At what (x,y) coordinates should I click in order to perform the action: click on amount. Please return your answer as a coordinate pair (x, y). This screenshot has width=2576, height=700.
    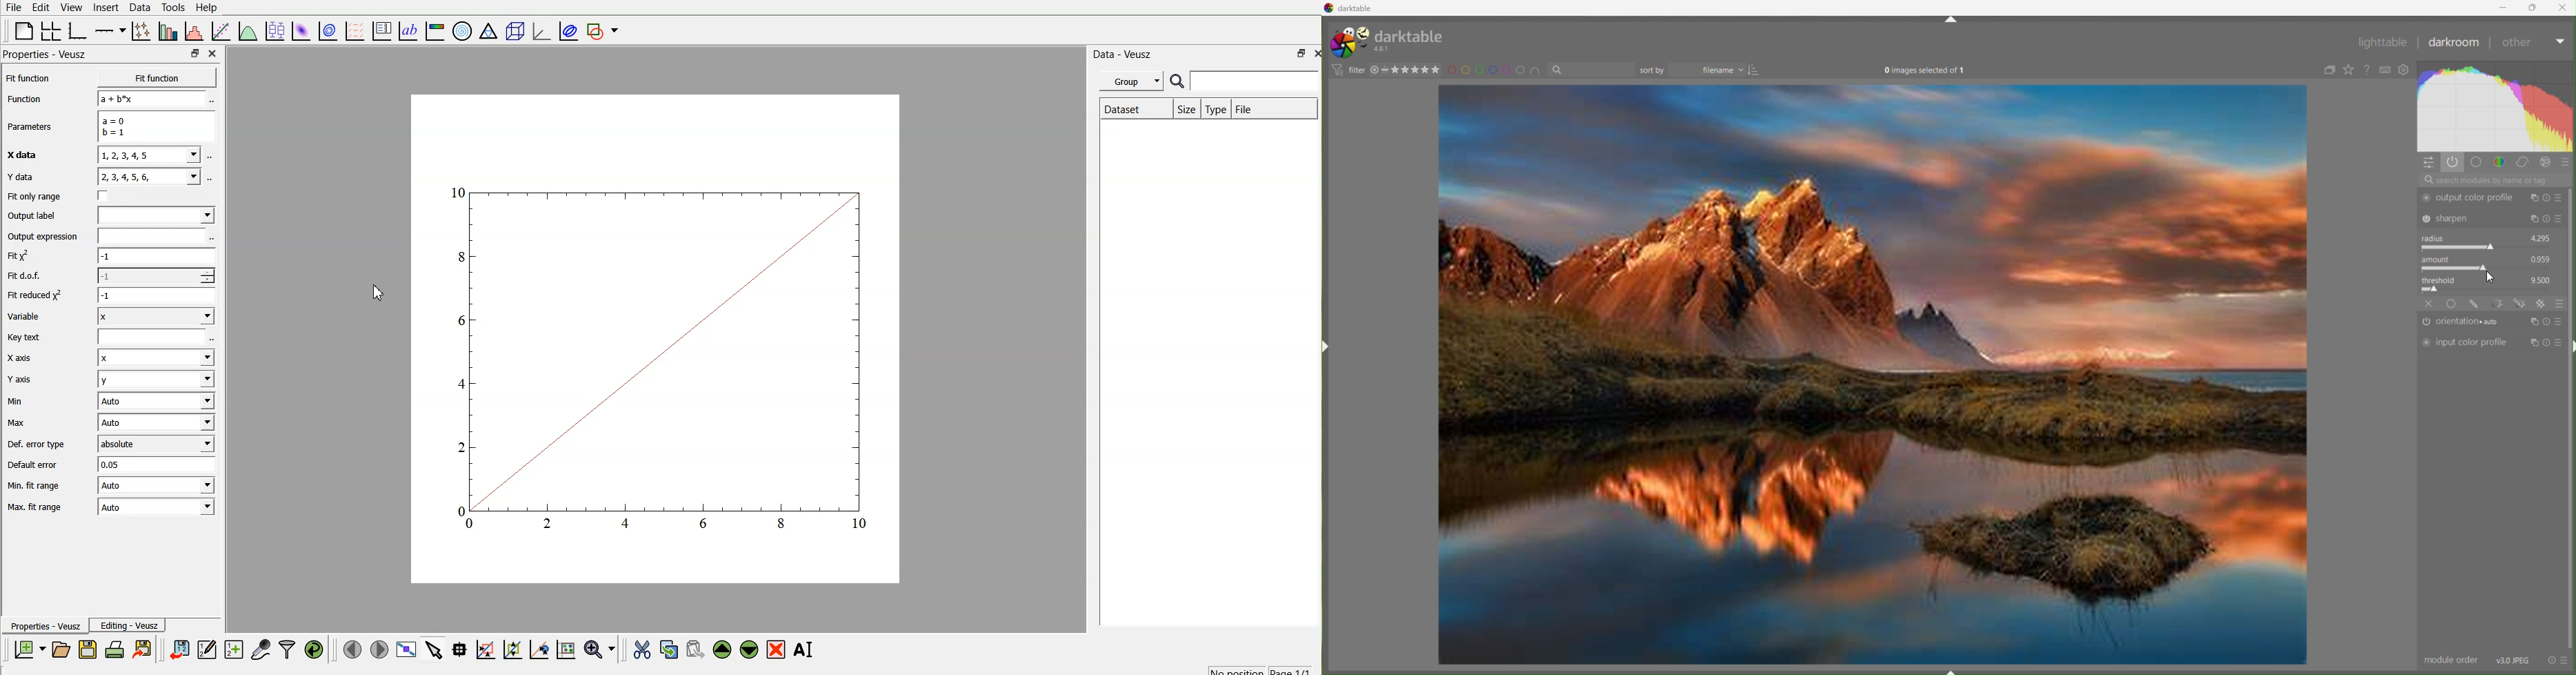
    Looking at the image, I should click on (2440, 259).